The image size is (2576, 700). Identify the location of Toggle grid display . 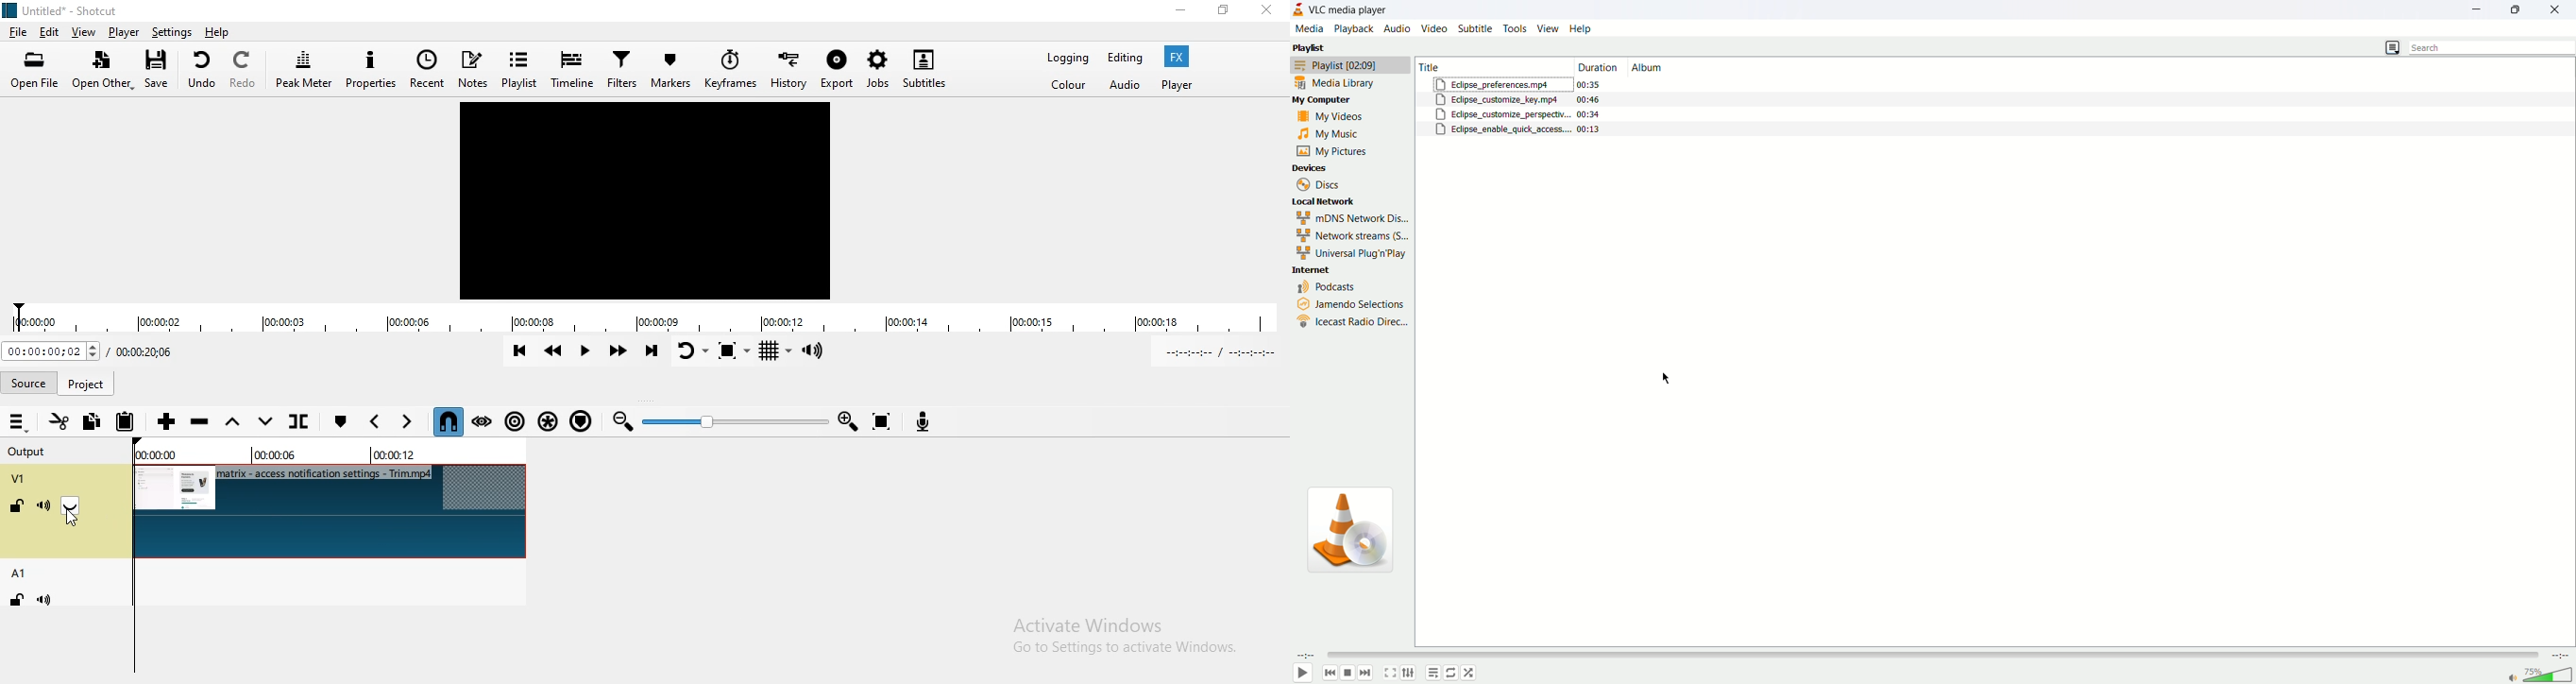
(778, 354).